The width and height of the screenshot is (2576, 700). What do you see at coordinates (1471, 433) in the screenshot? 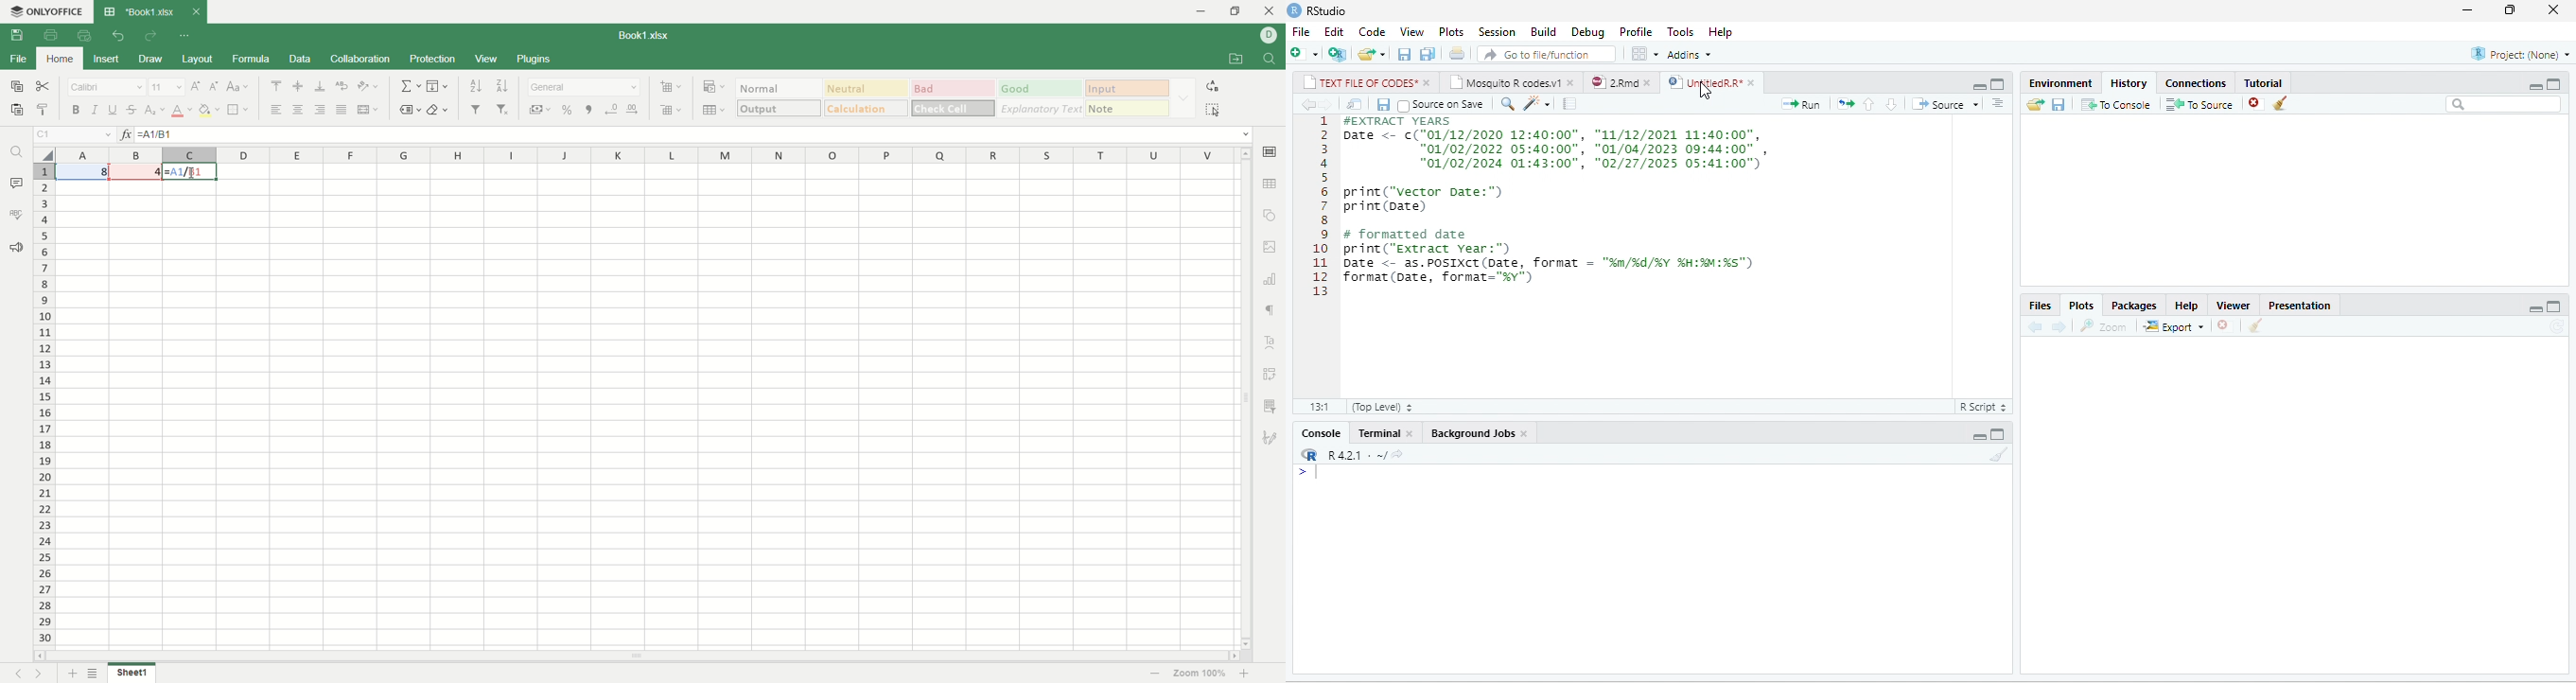
I see `Background Jobs` at bounding box center [1471, 433].